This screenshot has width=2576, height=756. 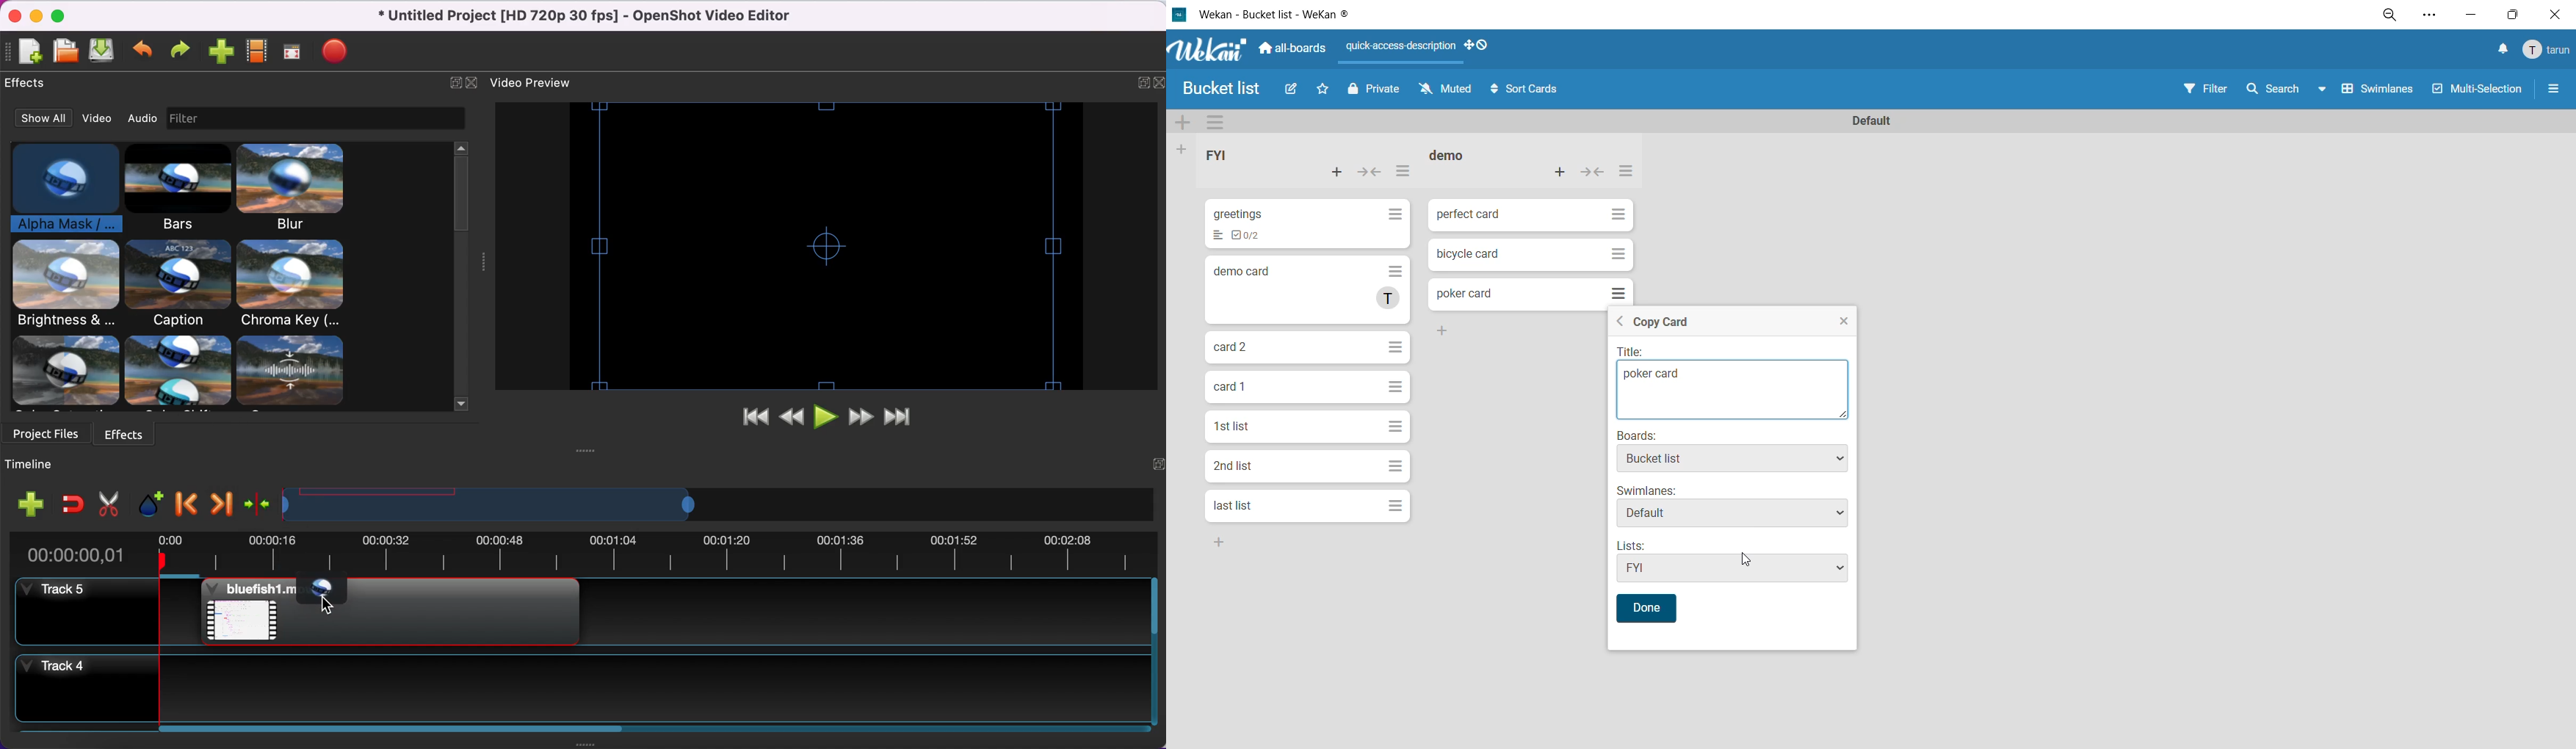 I want to click on jump to end, so click(x=903, y=416).